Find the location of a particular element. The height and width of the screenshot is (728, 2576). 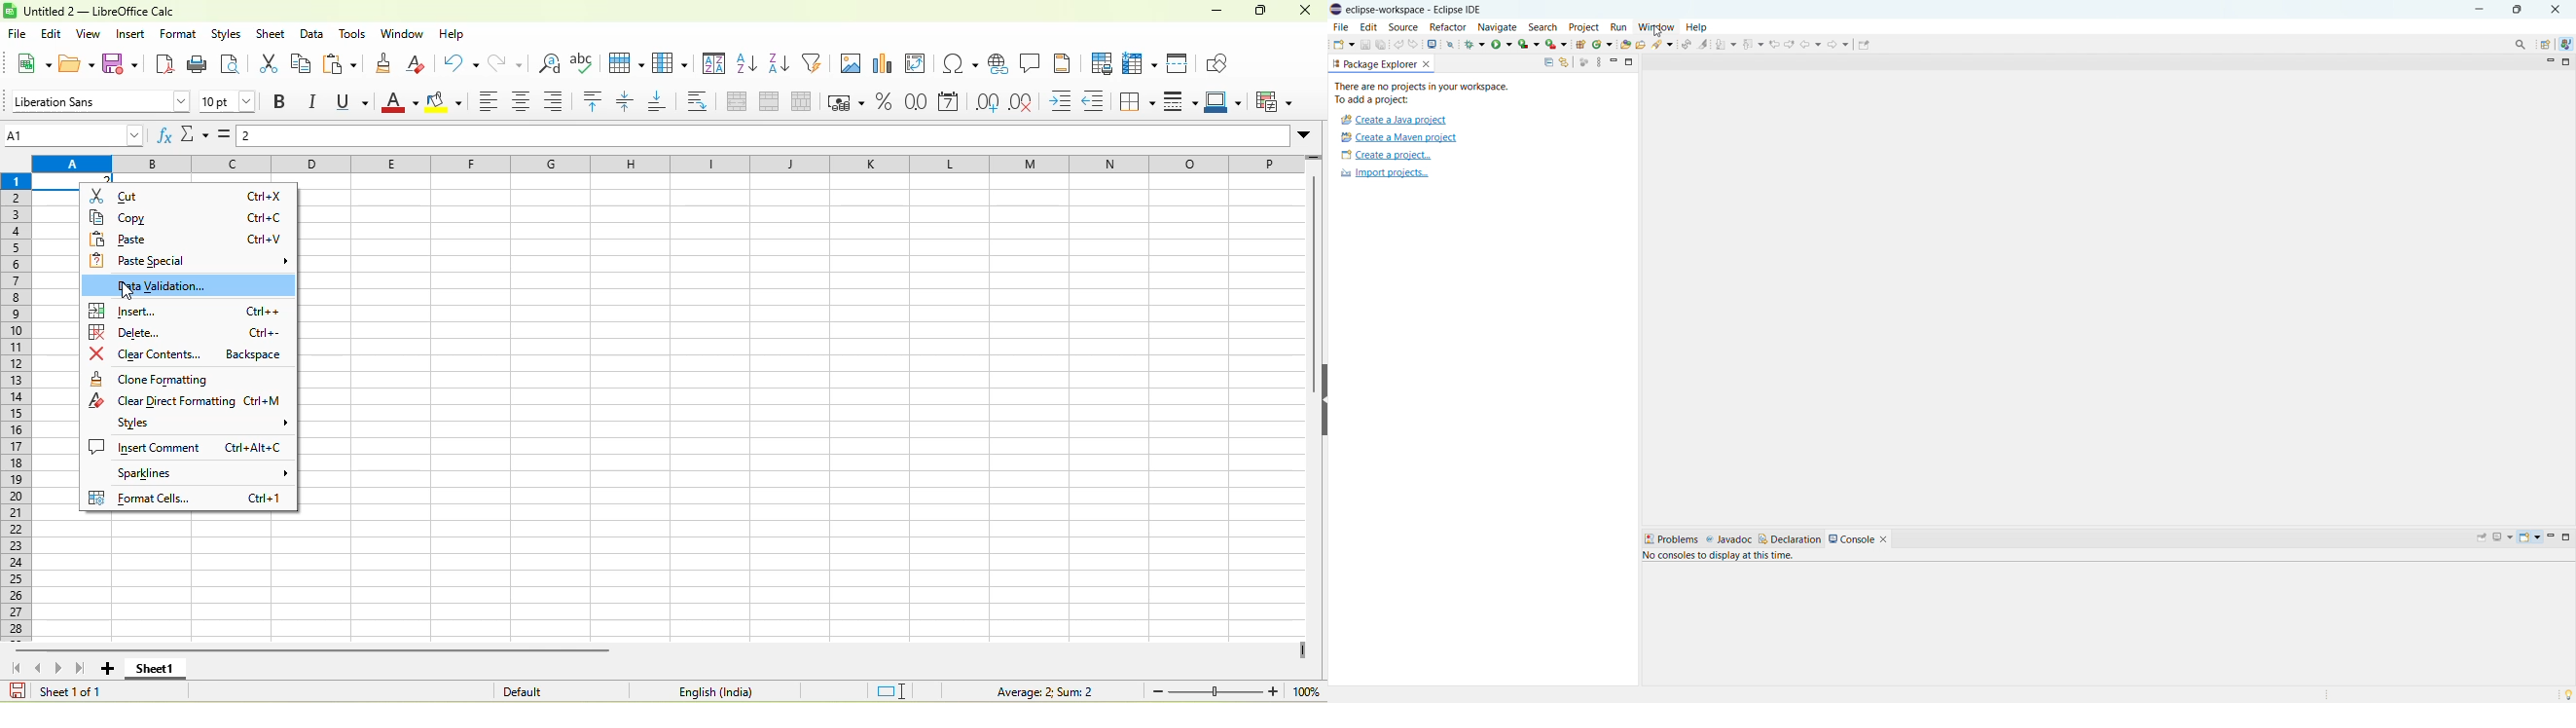

sort is located at coordinates (714, 66).